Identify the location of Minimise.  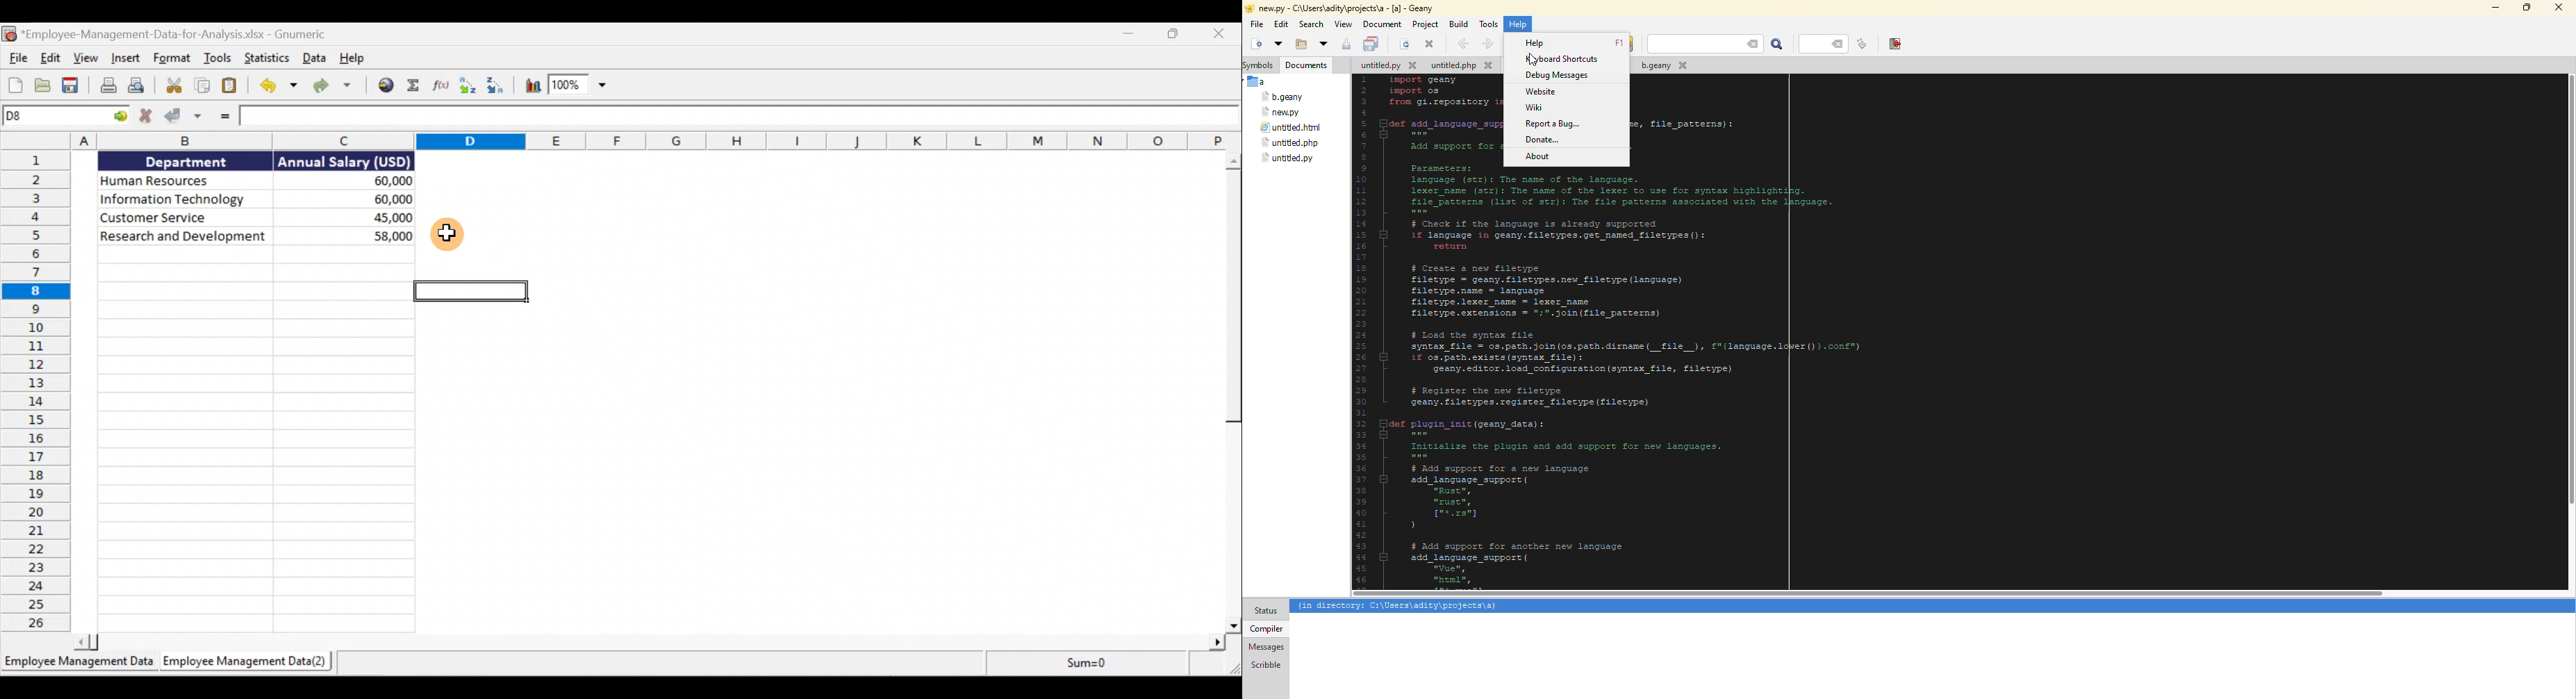
(1131, 36).